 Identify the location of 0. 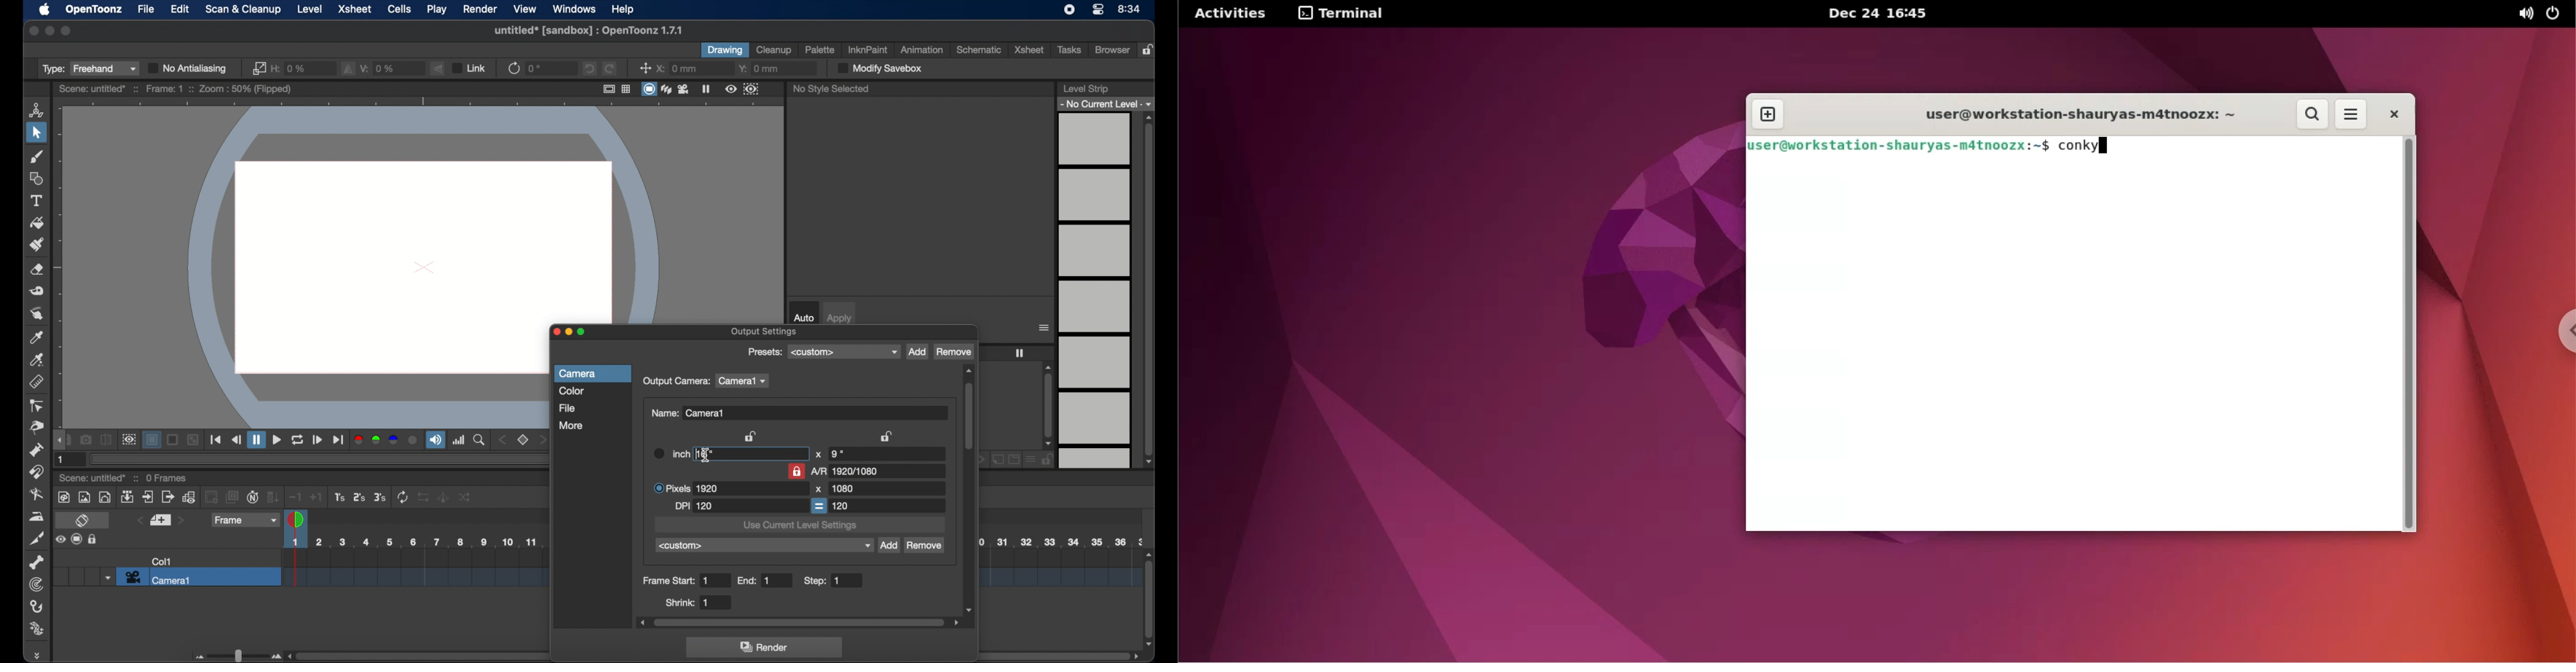
(536, 68).